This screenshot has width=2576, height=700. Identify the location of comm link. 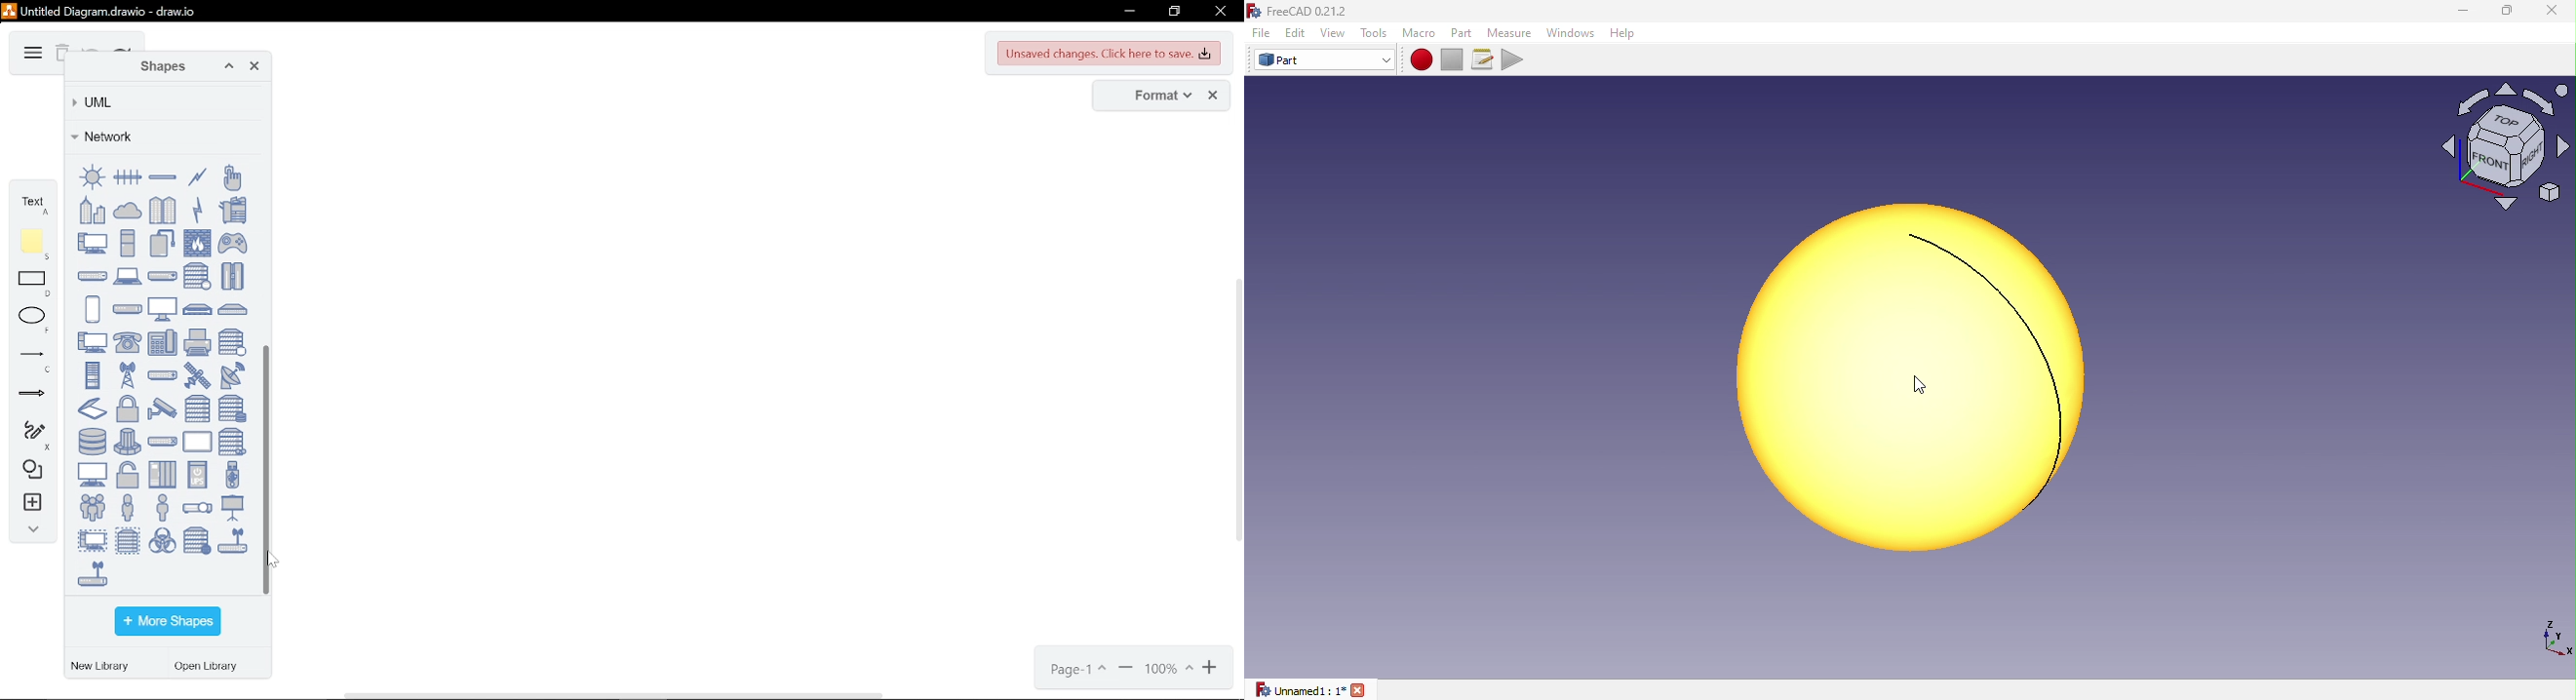
(197, 177).